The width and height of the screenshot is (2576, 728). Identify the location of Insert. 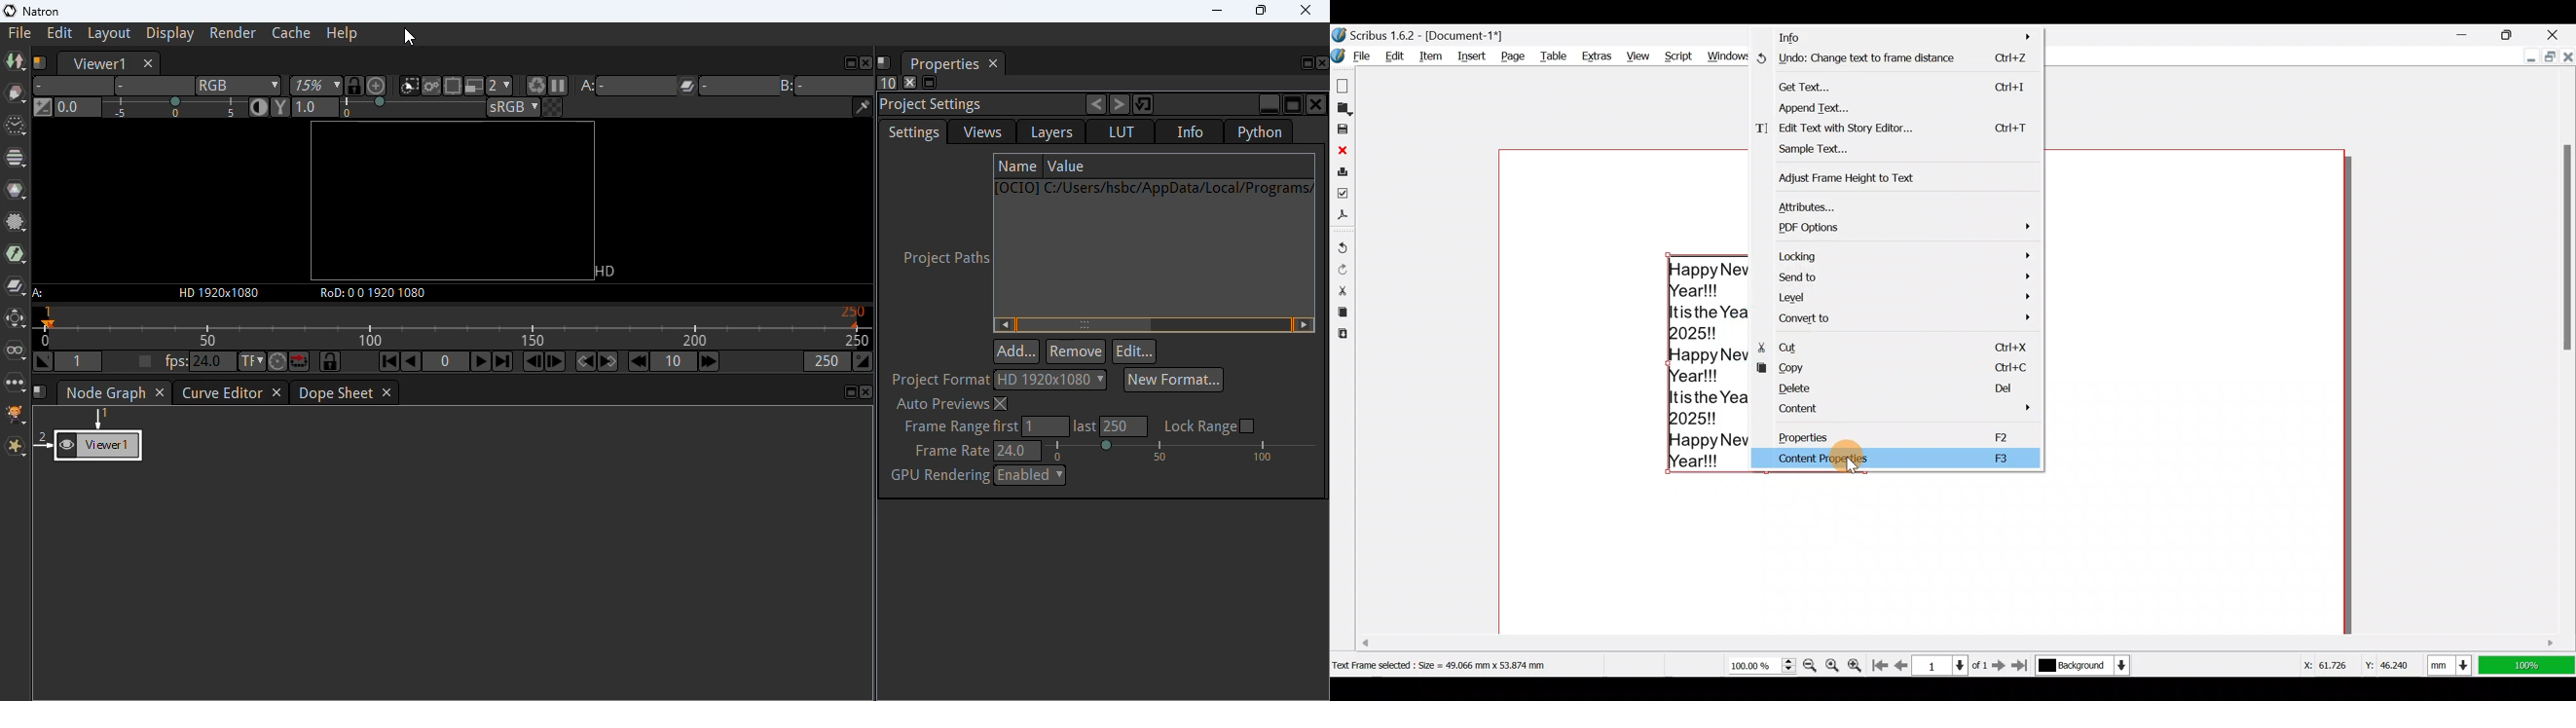
(1475, 56).